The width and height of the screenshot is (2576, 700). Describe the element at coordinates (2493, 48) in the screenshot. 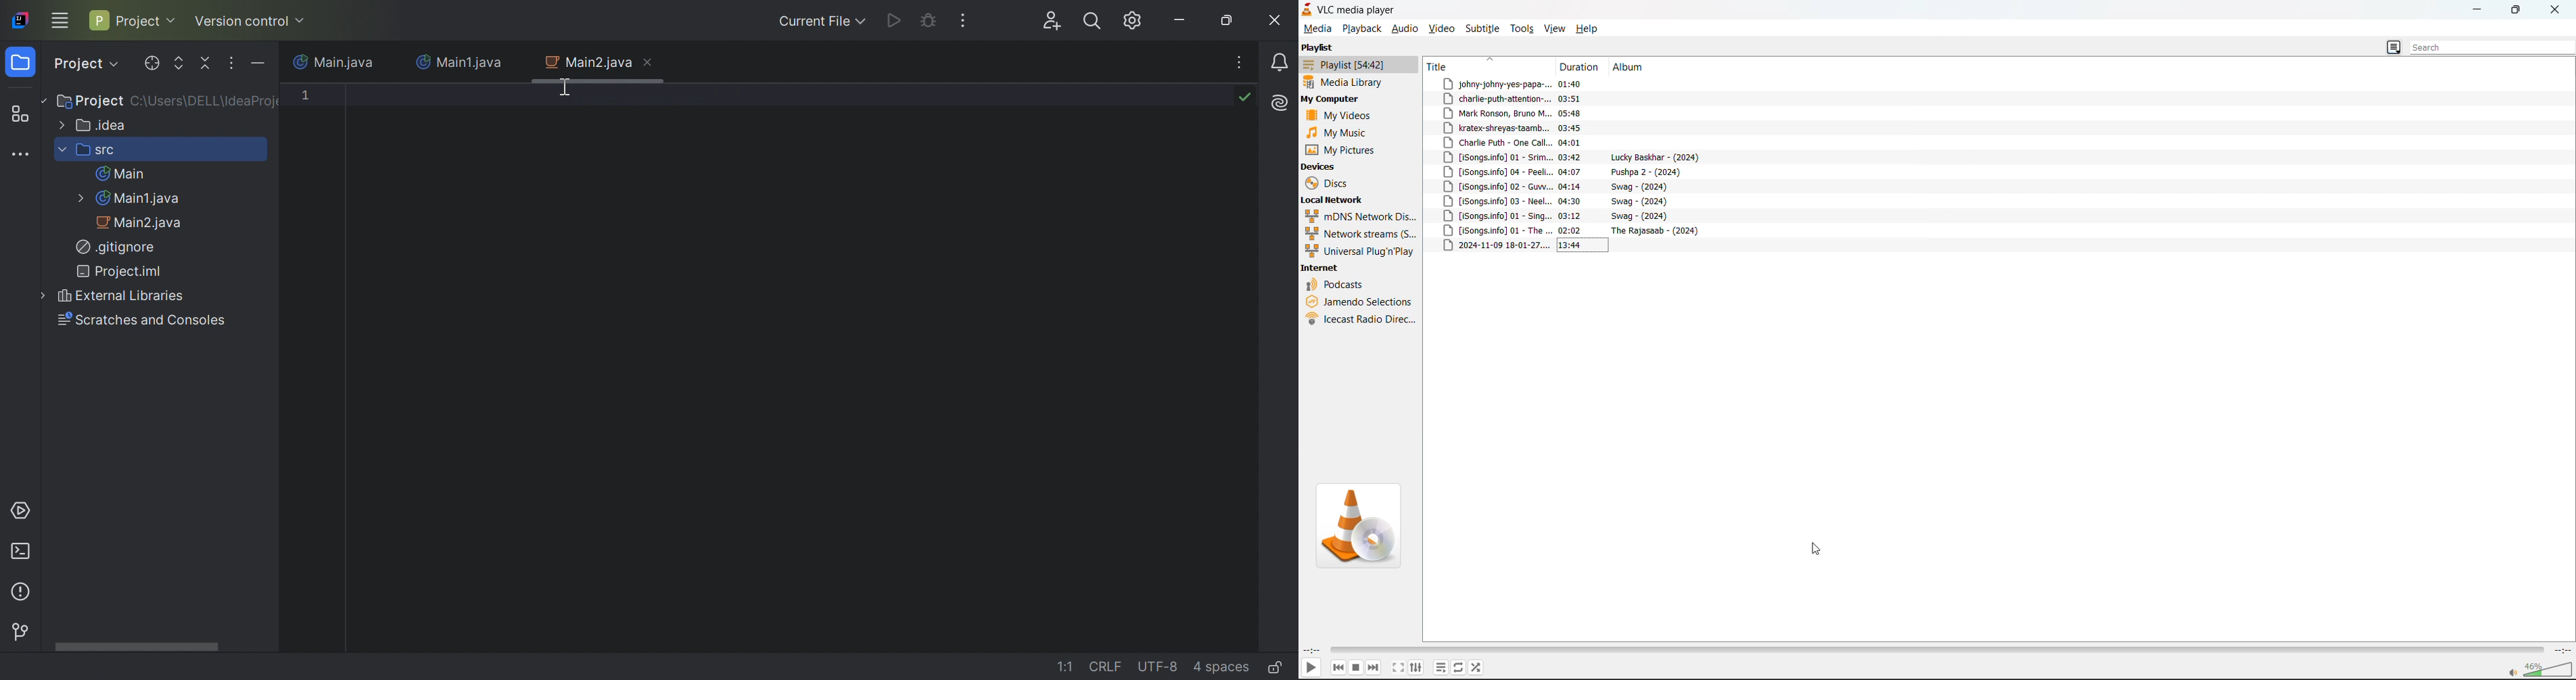

I see `search` at that location.